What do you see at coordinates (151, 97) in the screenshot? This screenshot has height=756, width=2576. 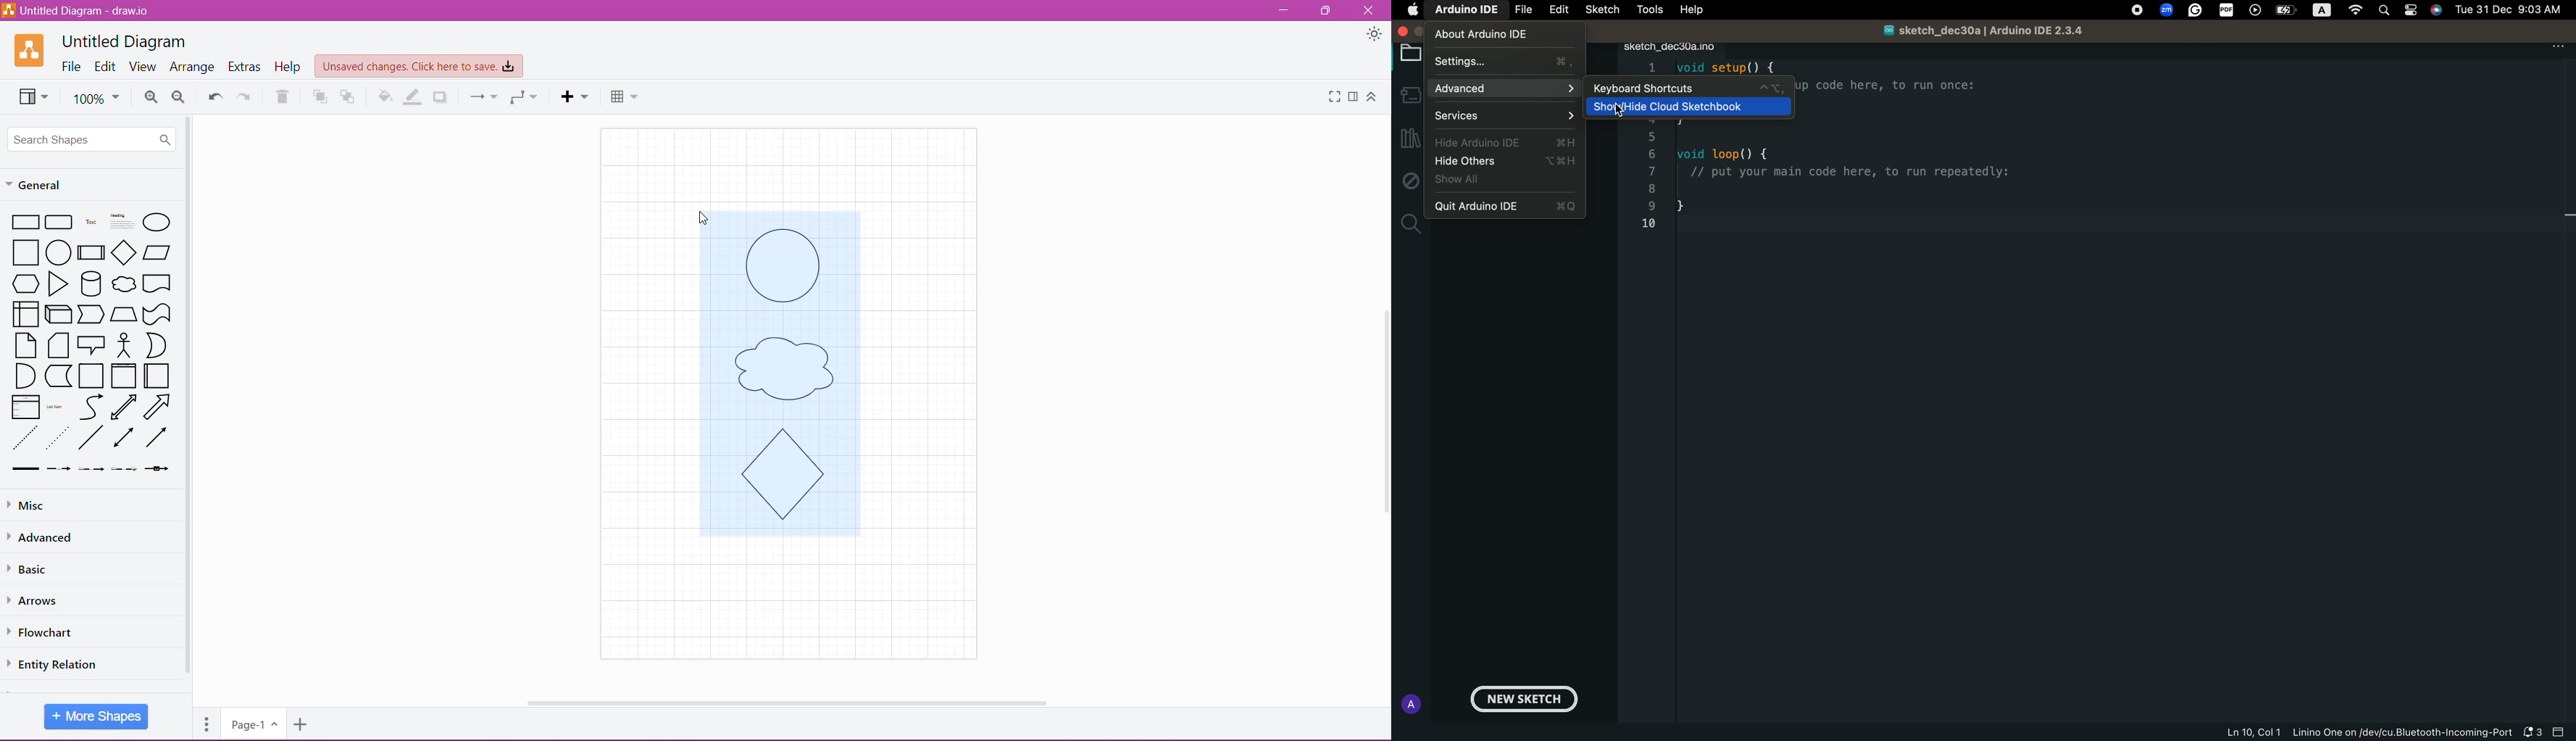 I see `Zoom In` at bounding box center [151, 97].